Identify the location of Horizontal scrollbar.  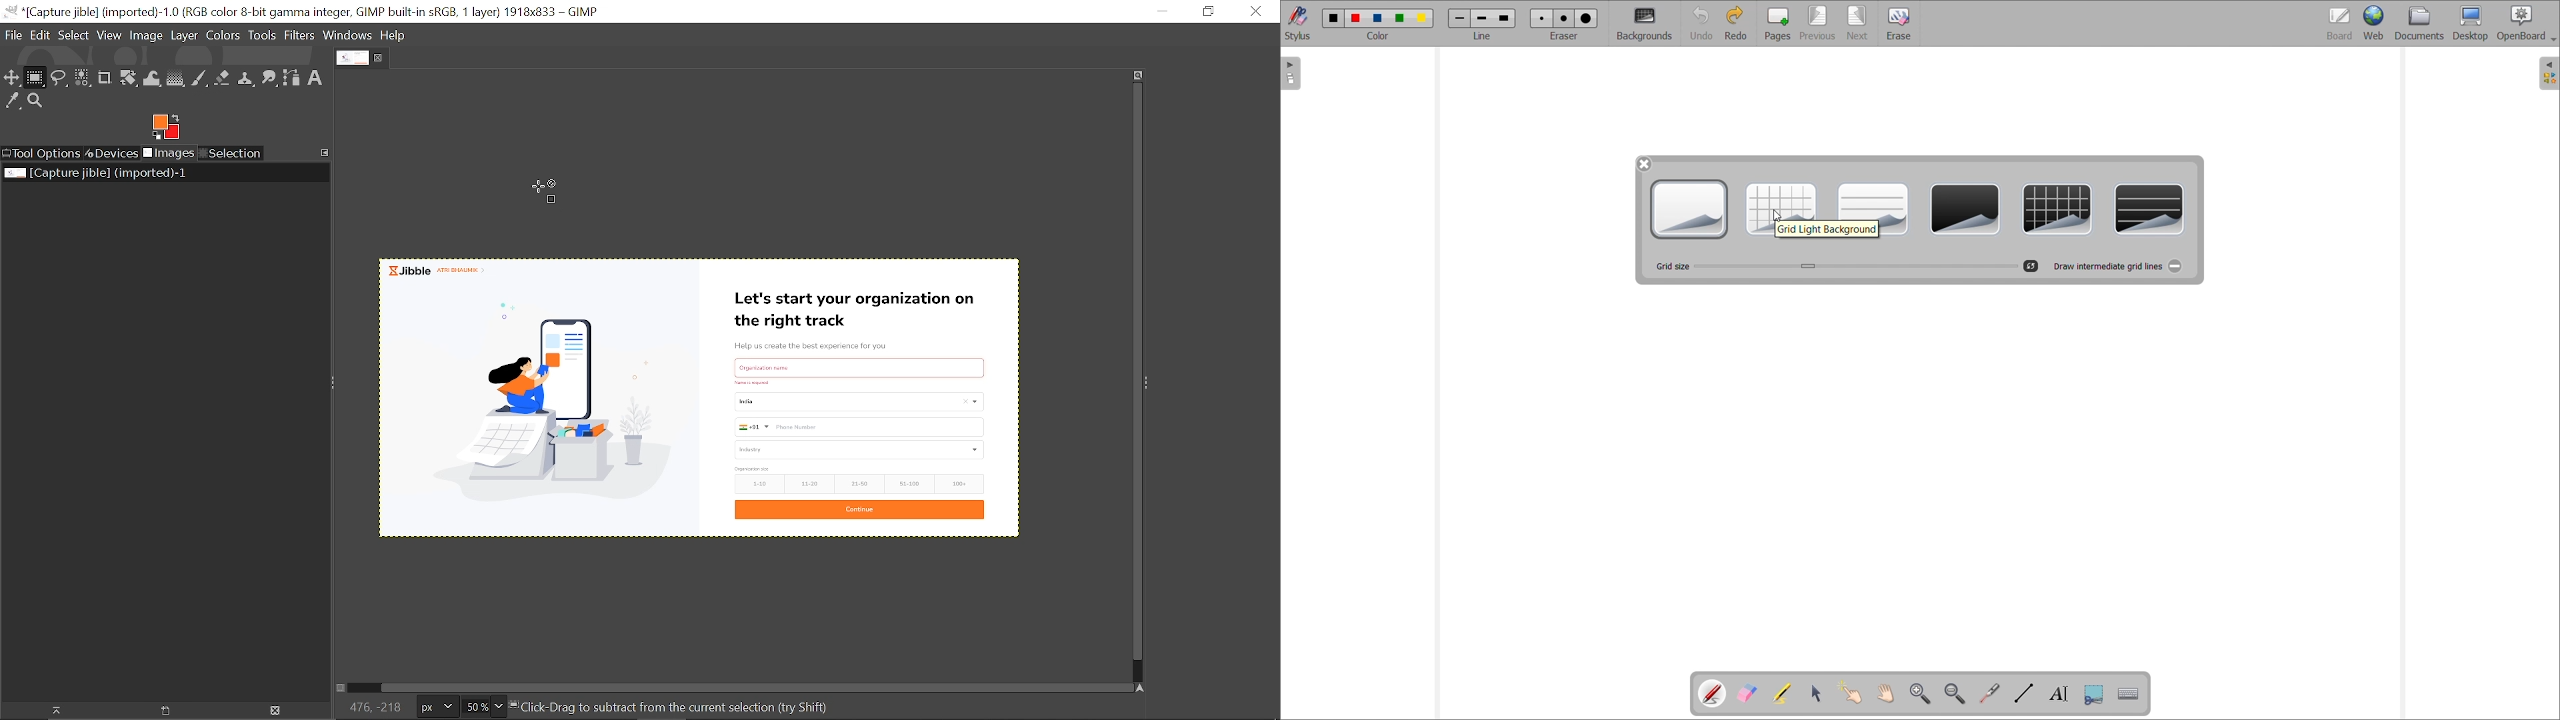
(745, 686).